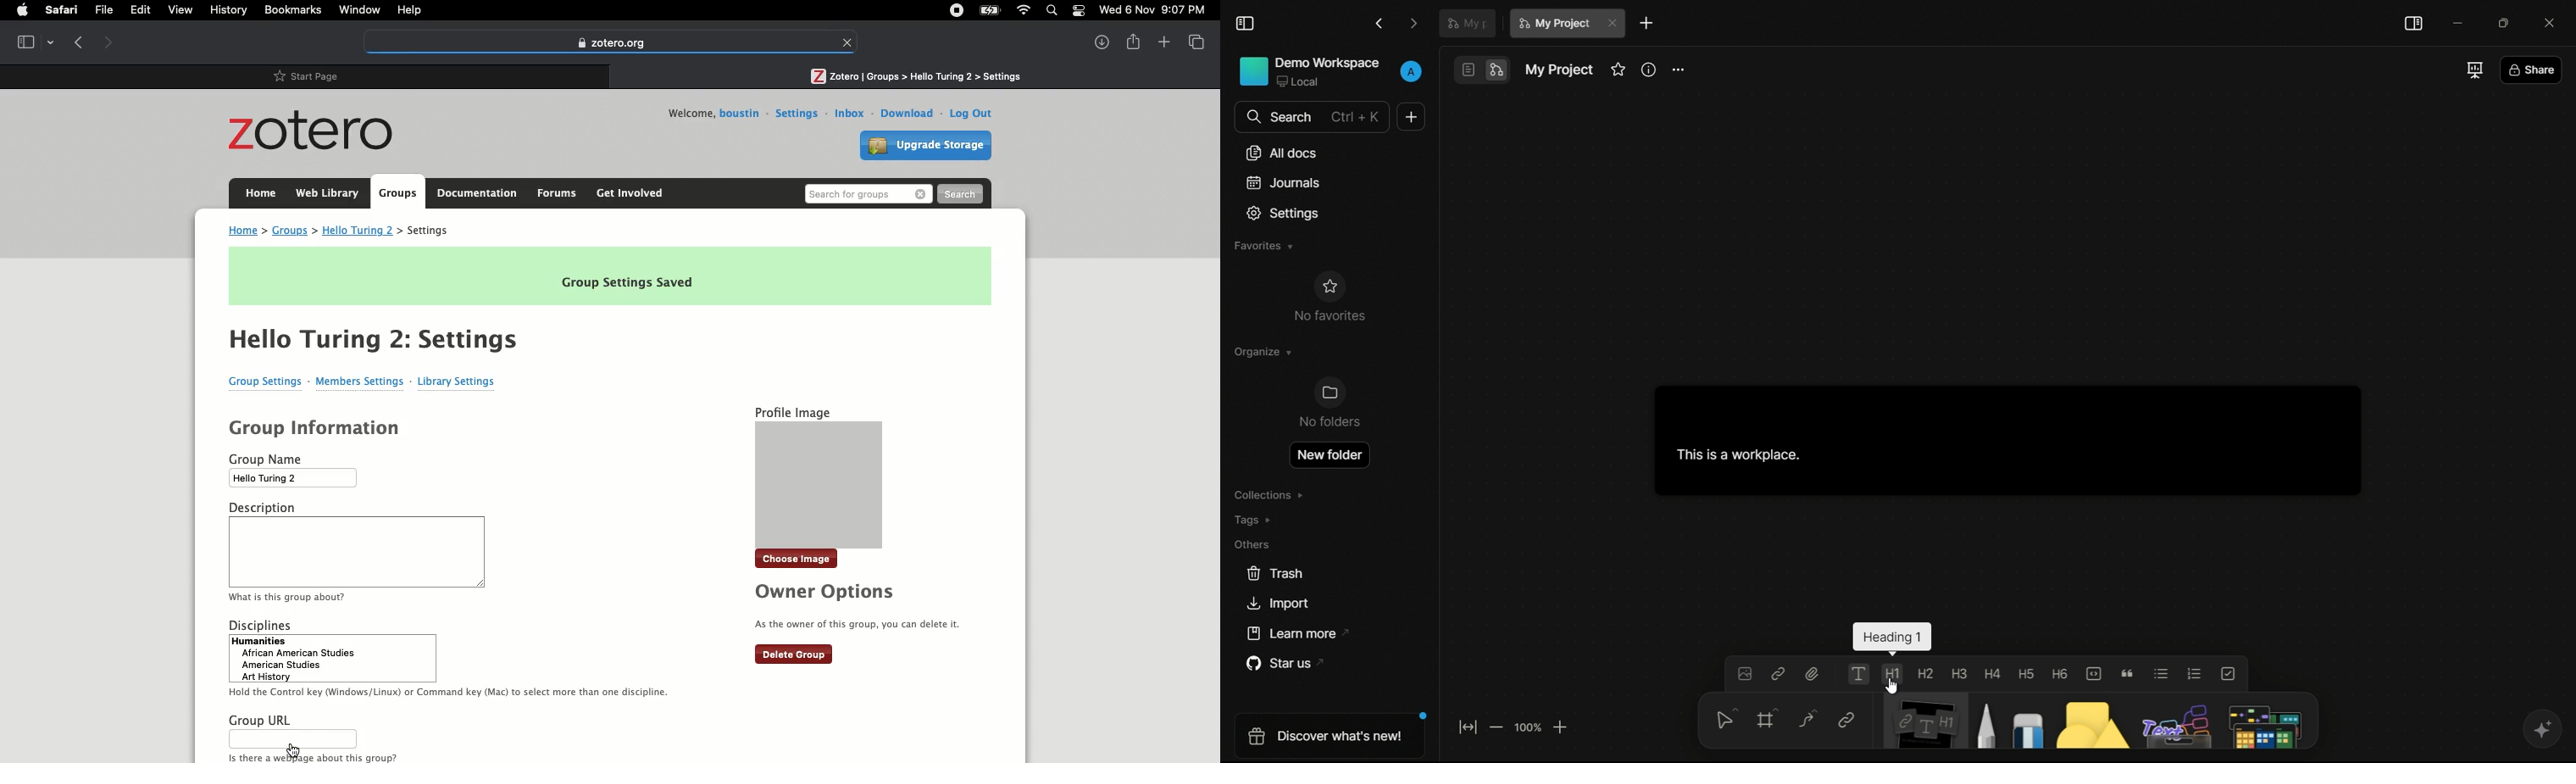 The width and height of the screenshot is (2576, 784). I want to click on Profile image, so click(817, 474).